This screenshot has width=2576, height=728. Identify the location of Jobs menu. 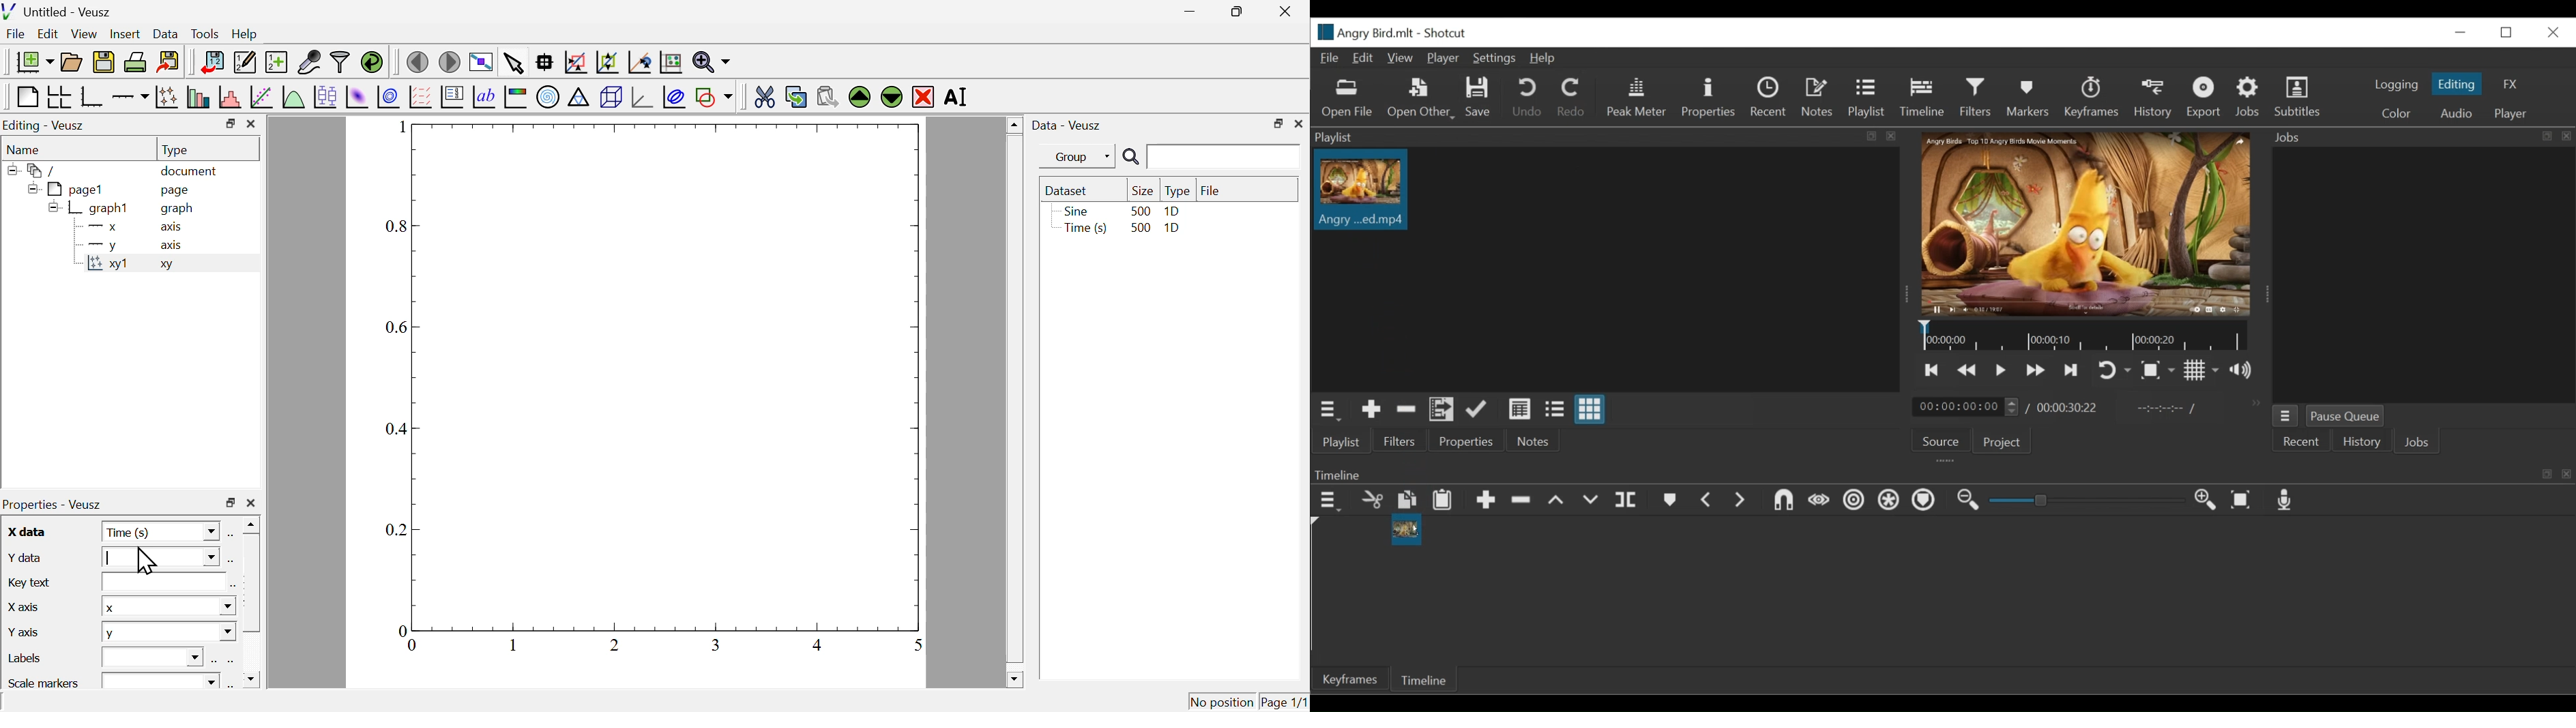
(2285, 415).